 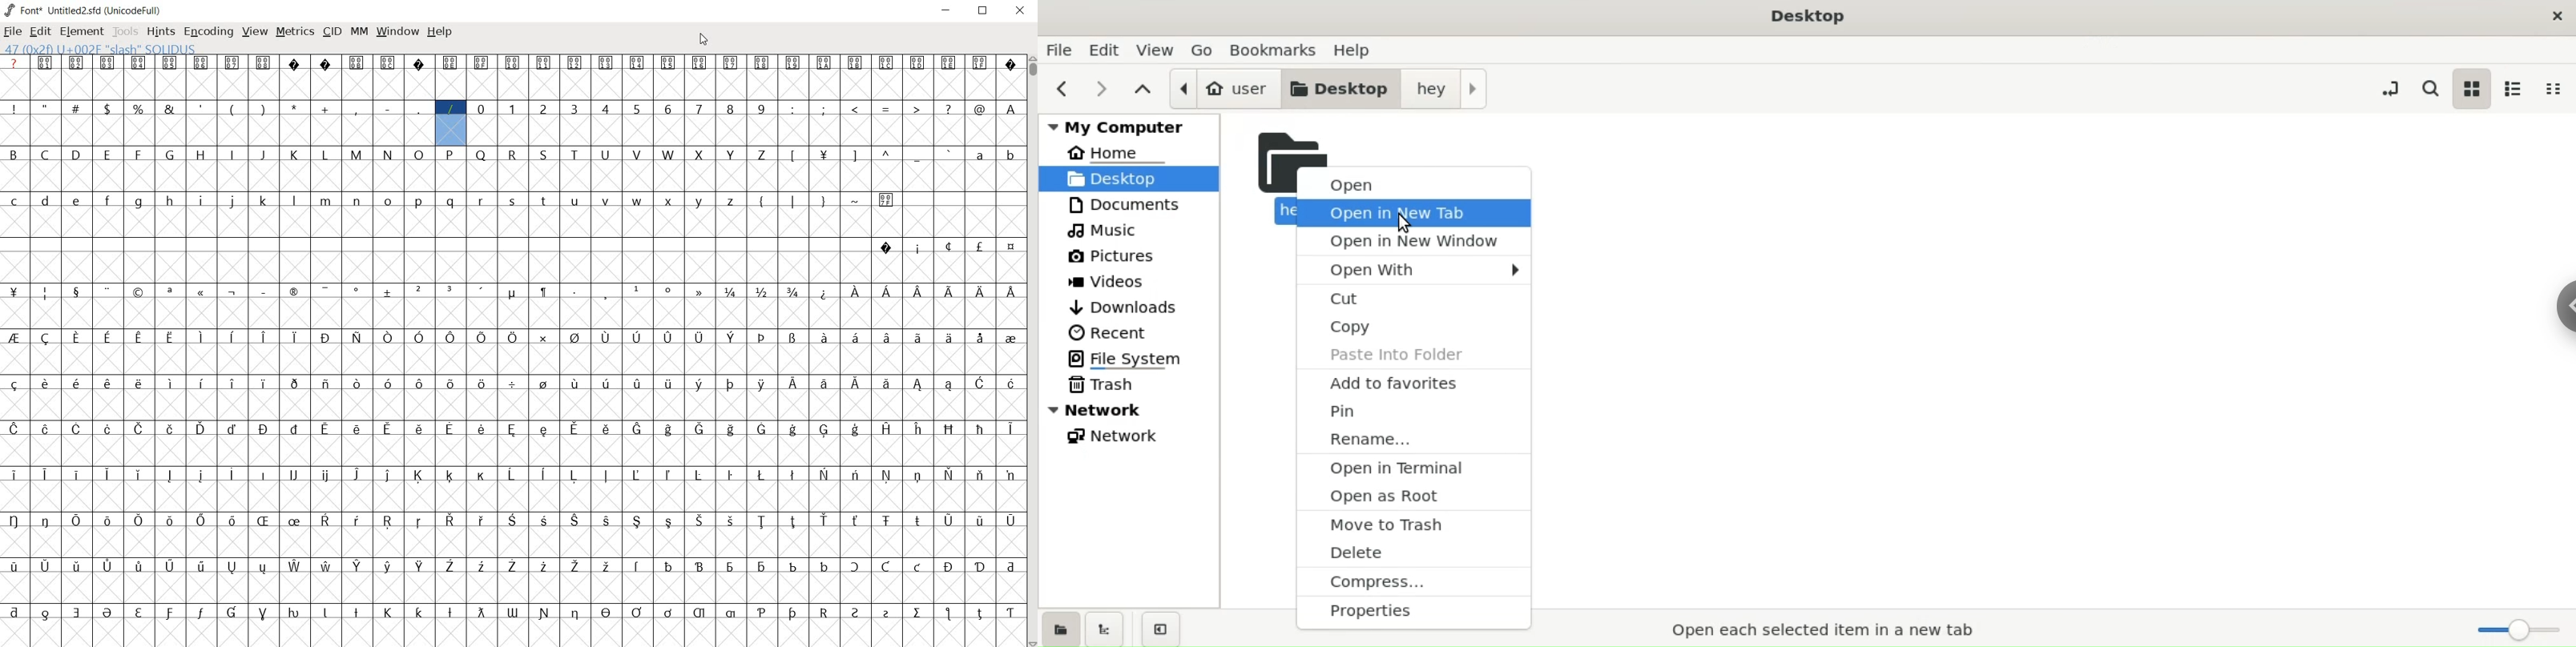 What do you see at coordinates (1011, 66) in the screenshot?
I see `glyph` at bounding box center [1011, 66].